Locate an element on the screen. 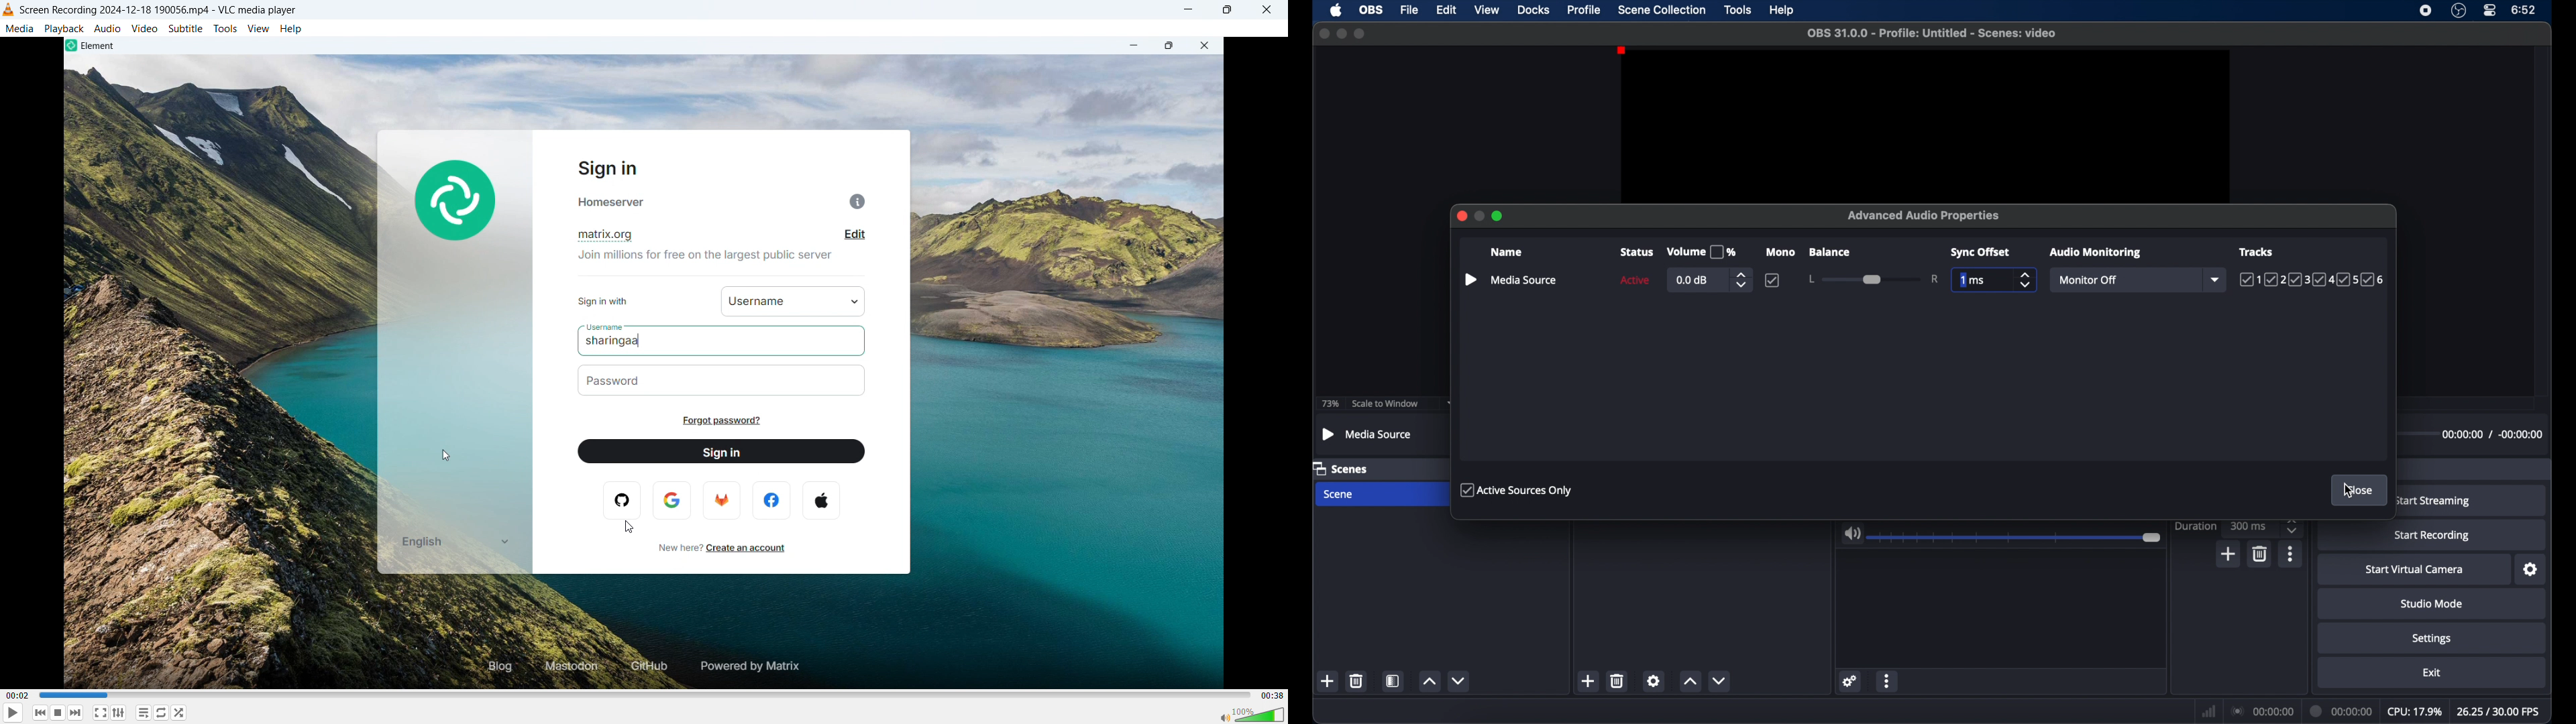 The width and height of the screenshot is (2576, 728). active is located at coordinates (1634, 281).